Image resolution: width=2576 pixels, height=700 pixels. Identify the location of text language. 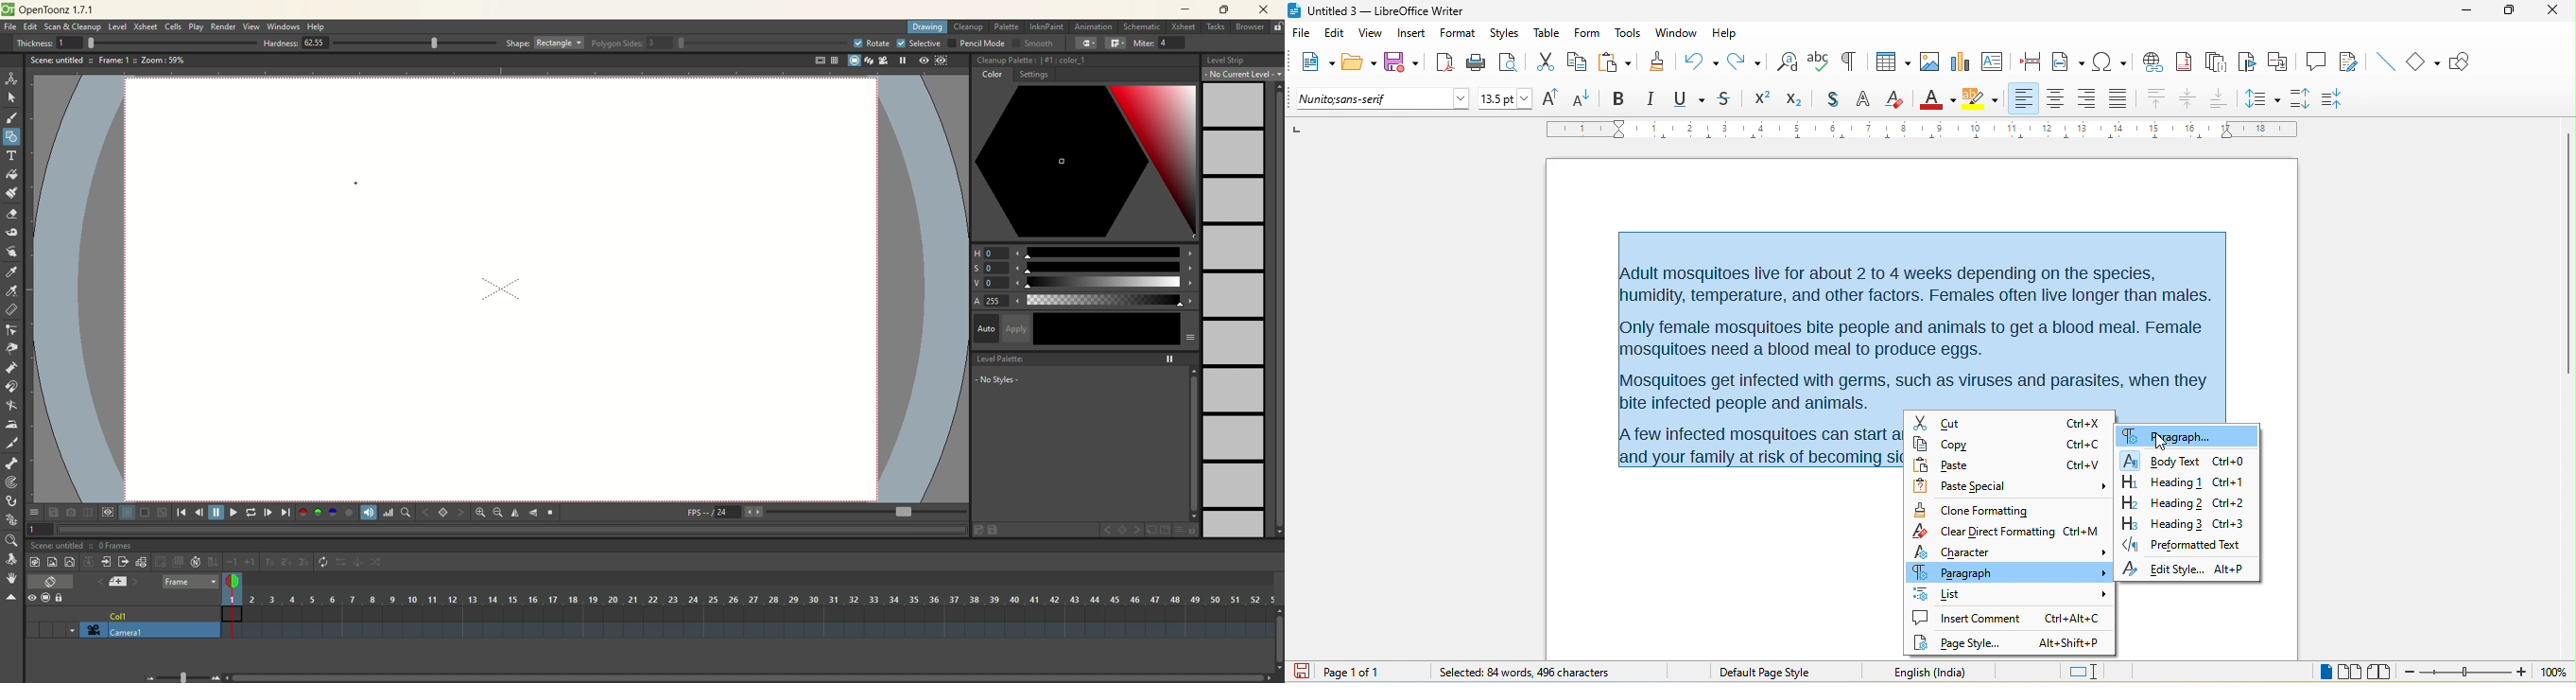
(1956, 672).